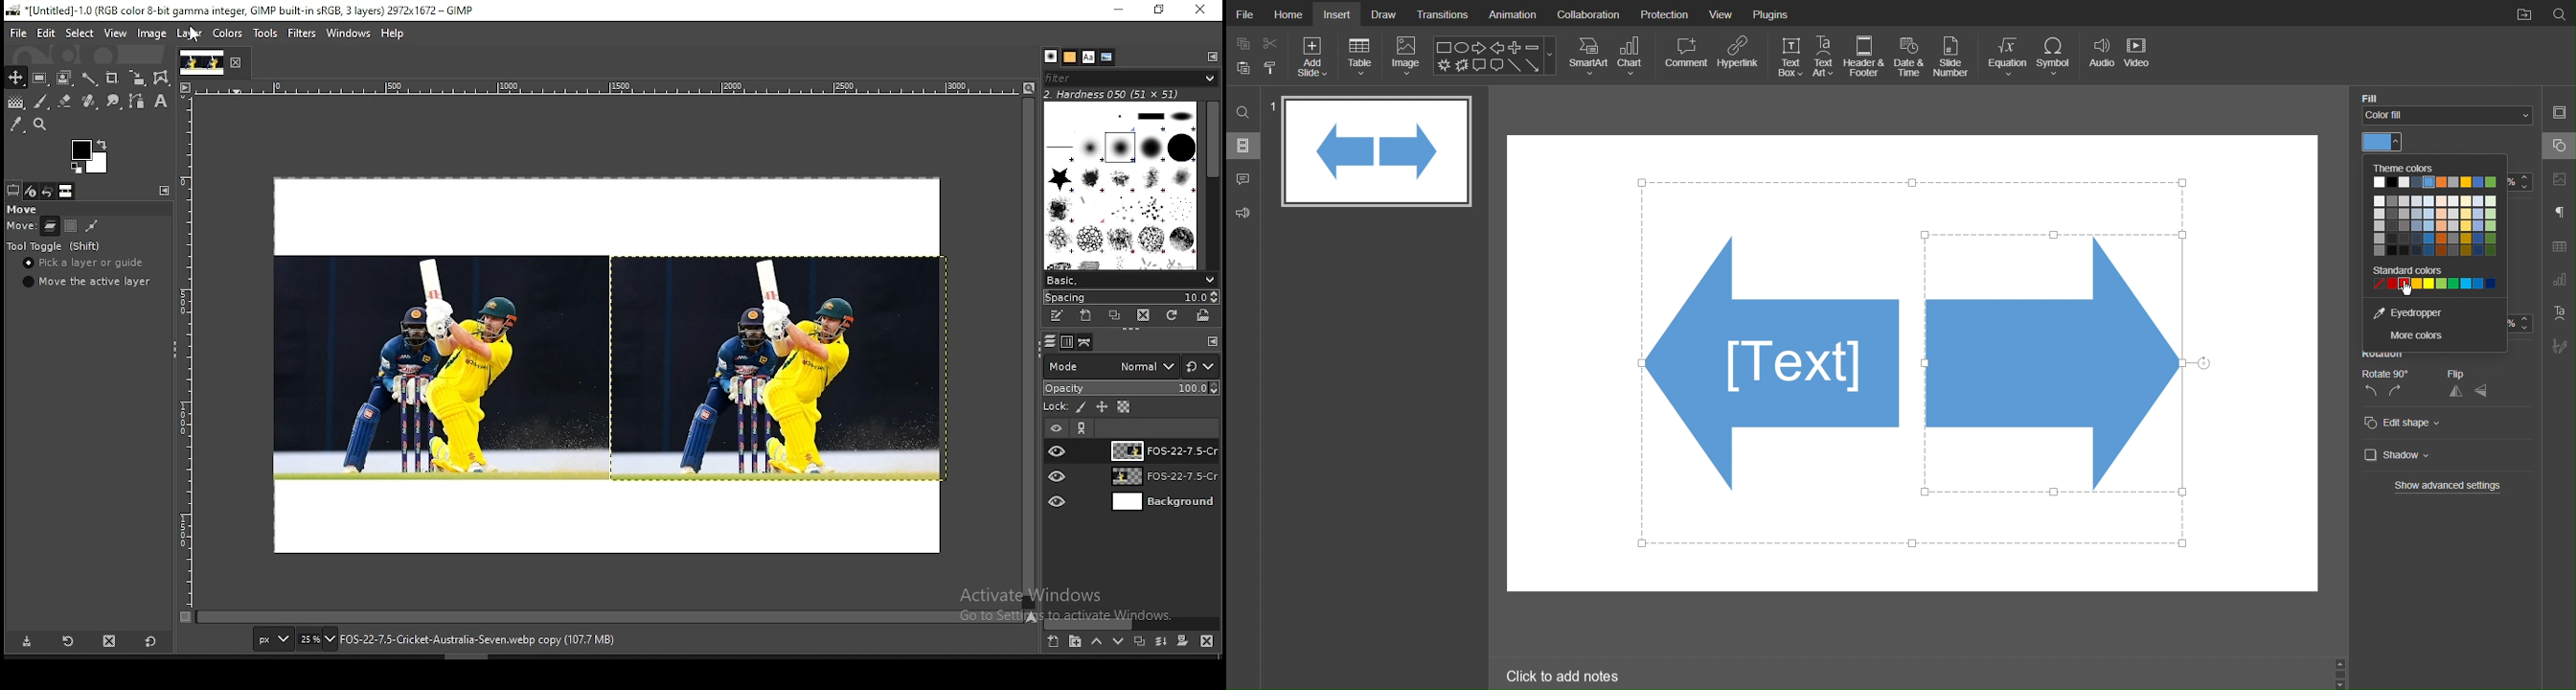 This screenshot has width=2576, height=700. What do you see at coordinates (188, 351) in the screenshot?
I see `scale` at bounding box center [188, 351].